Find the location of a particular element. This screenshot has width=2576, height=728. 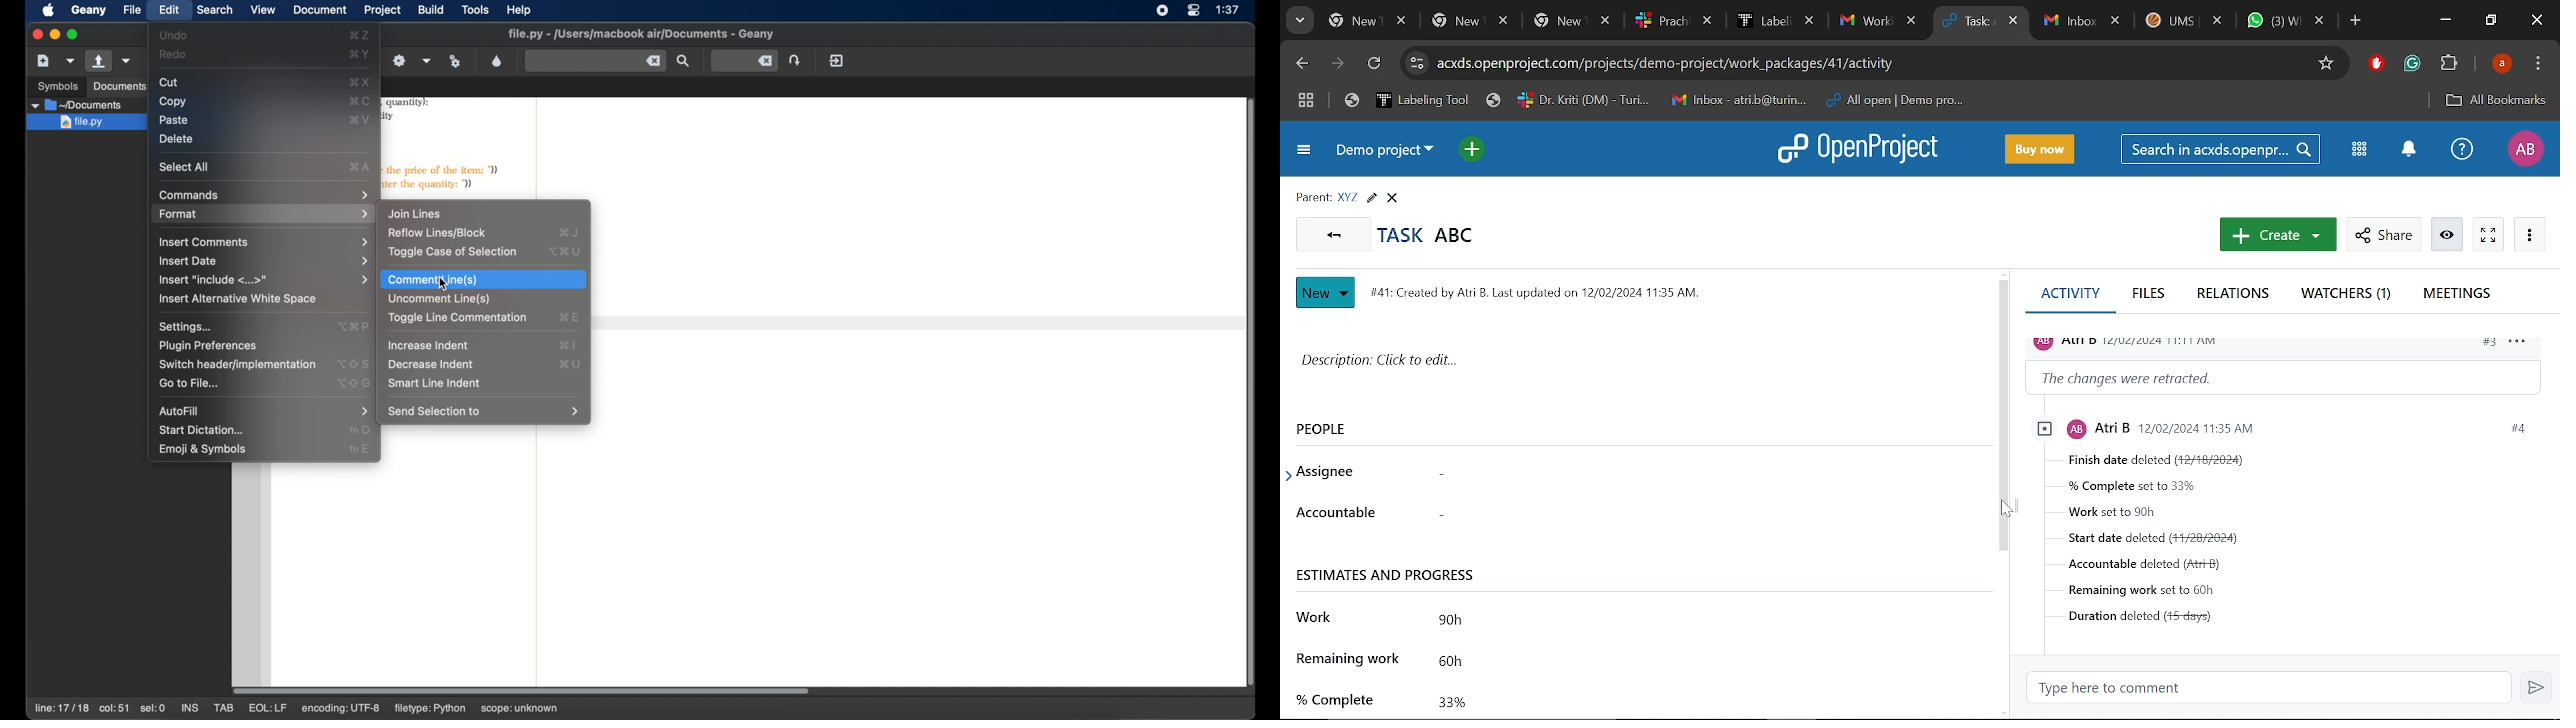

Search in acxds.openproject is located at coordinates (2220, 149).